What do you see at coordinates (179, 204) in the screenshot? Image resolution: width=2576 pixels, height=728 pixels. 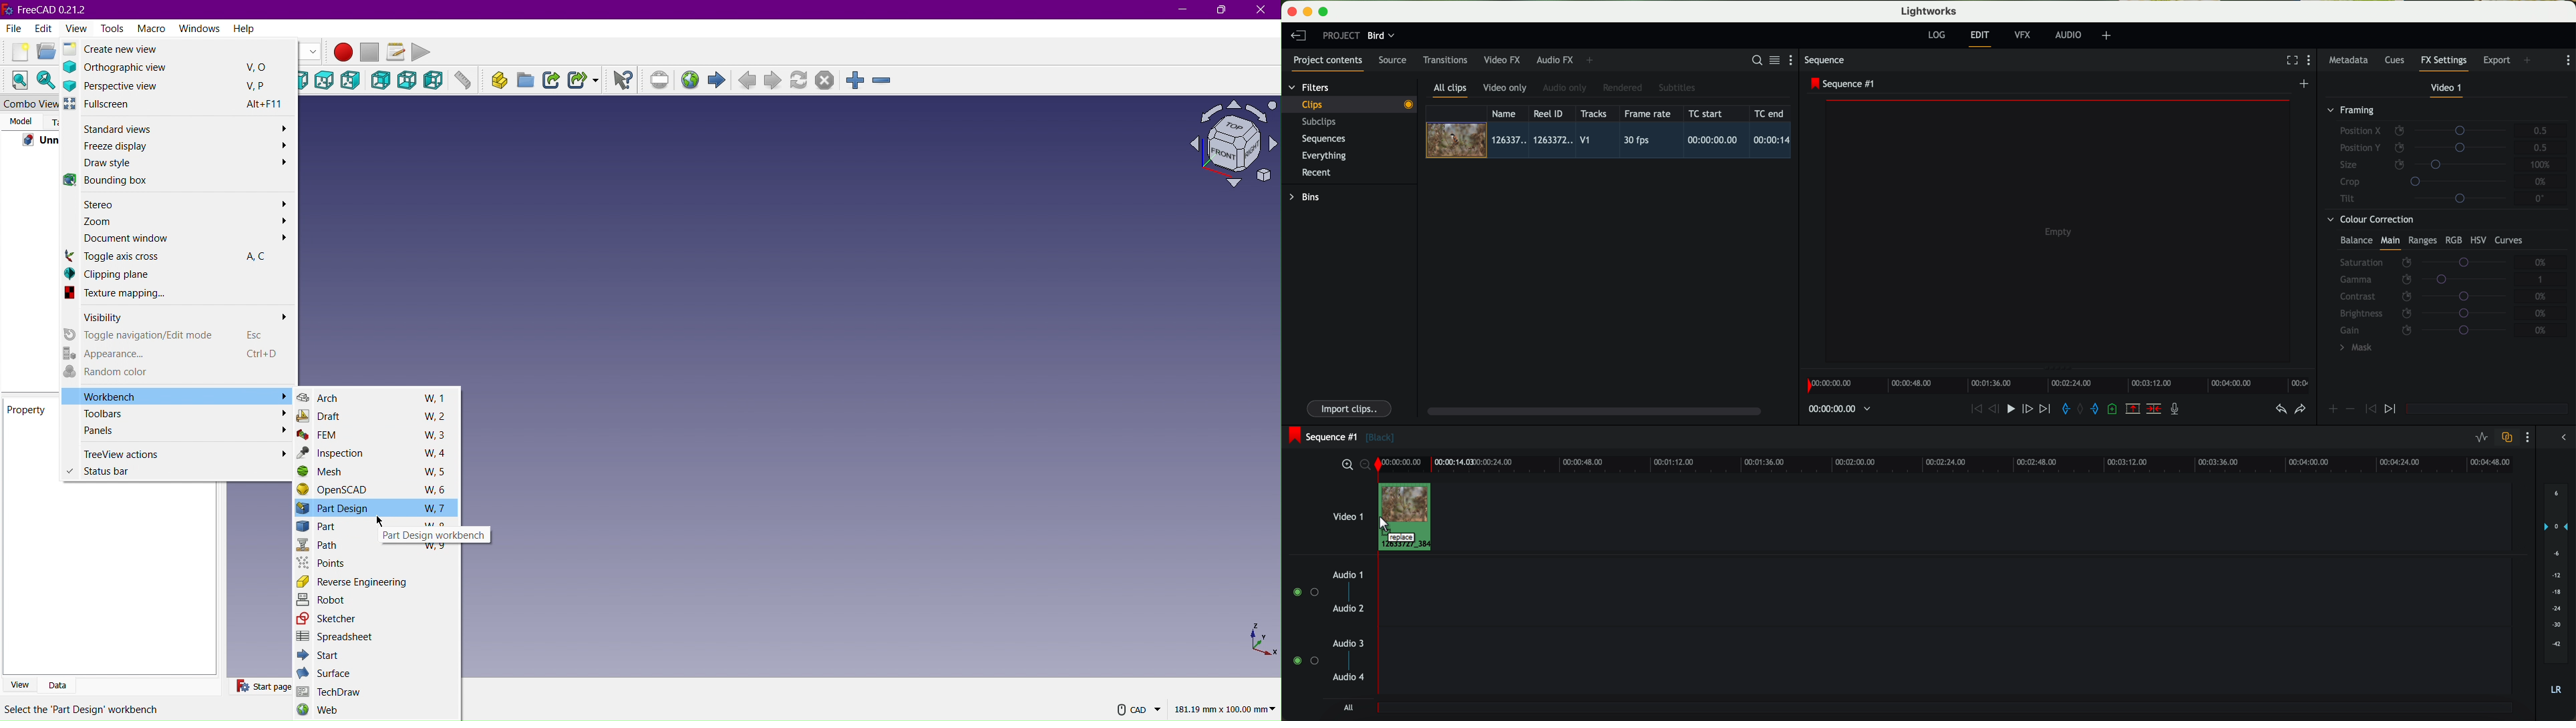 I see `Stereo` at bounding box center [179, 204].